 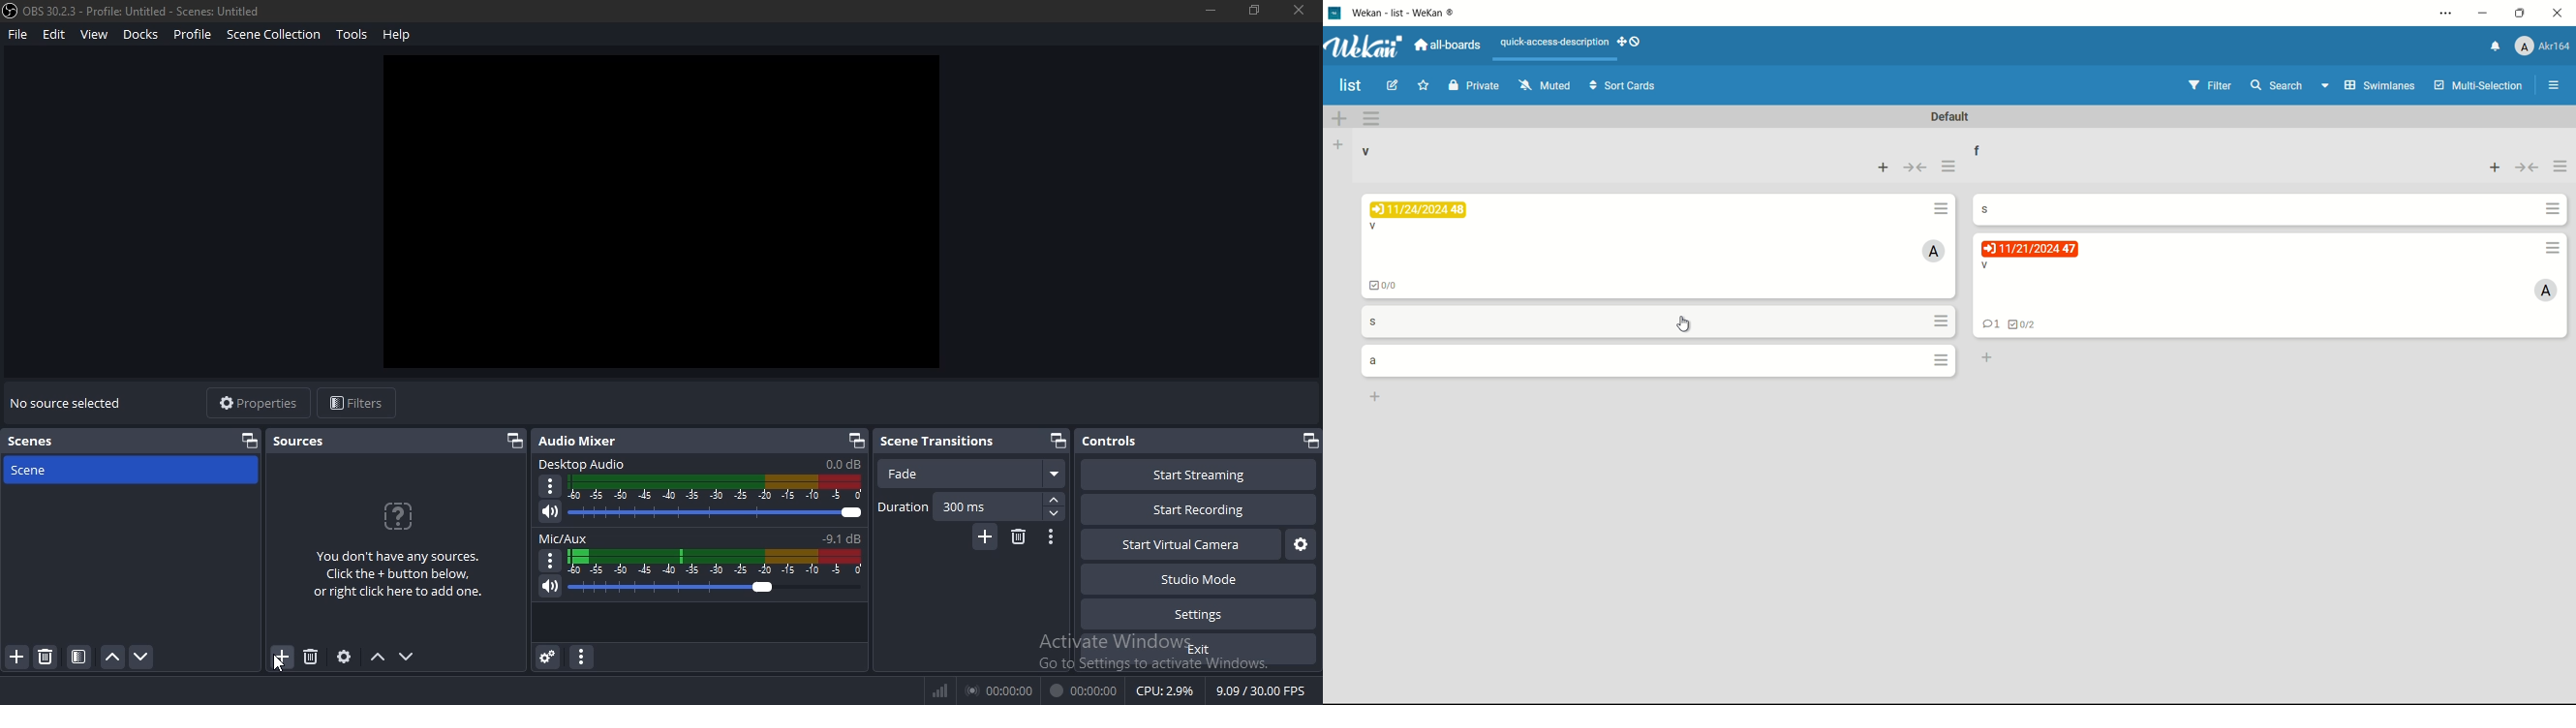 I want to click on minimize, so click(x=1211, y=11).